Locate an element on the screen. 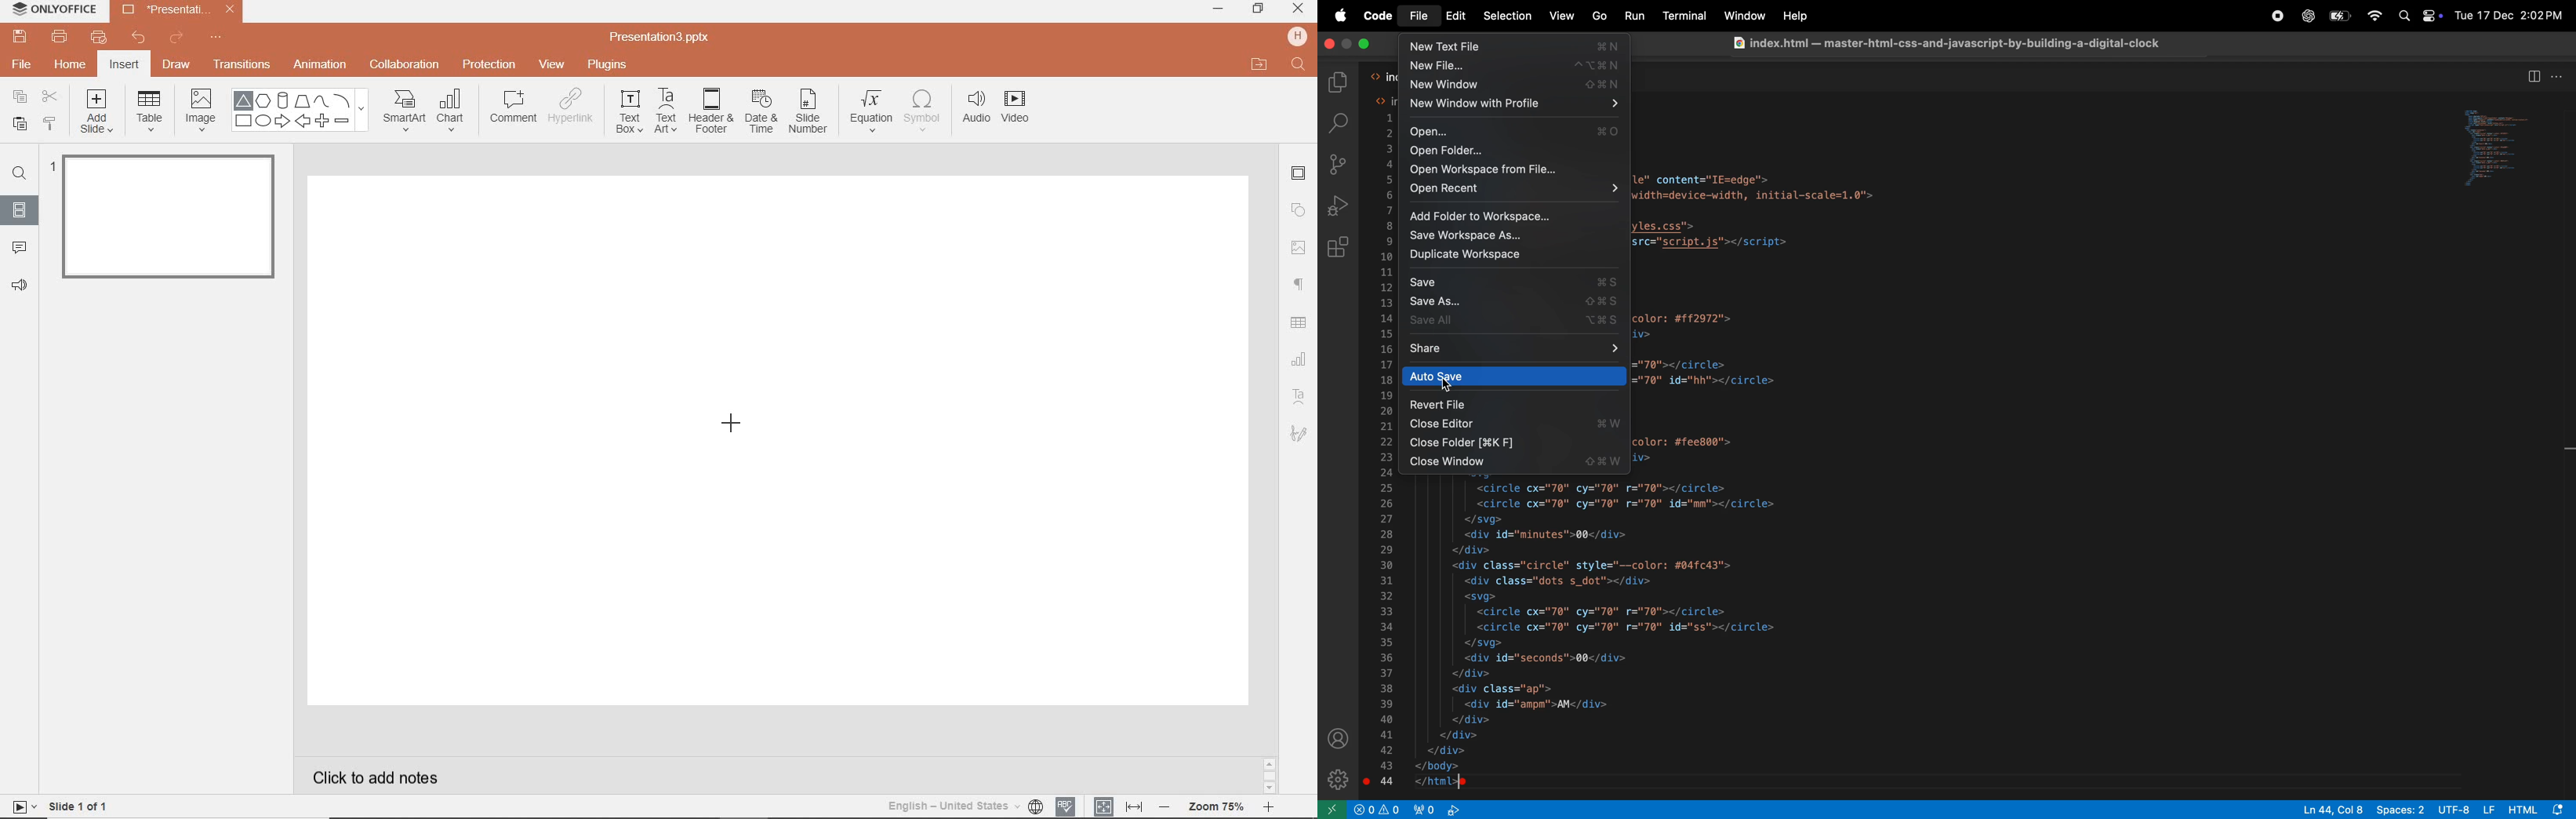 The width and height of the screenshot is (2576, 840). rever file is located at coordinates (1514, 405).